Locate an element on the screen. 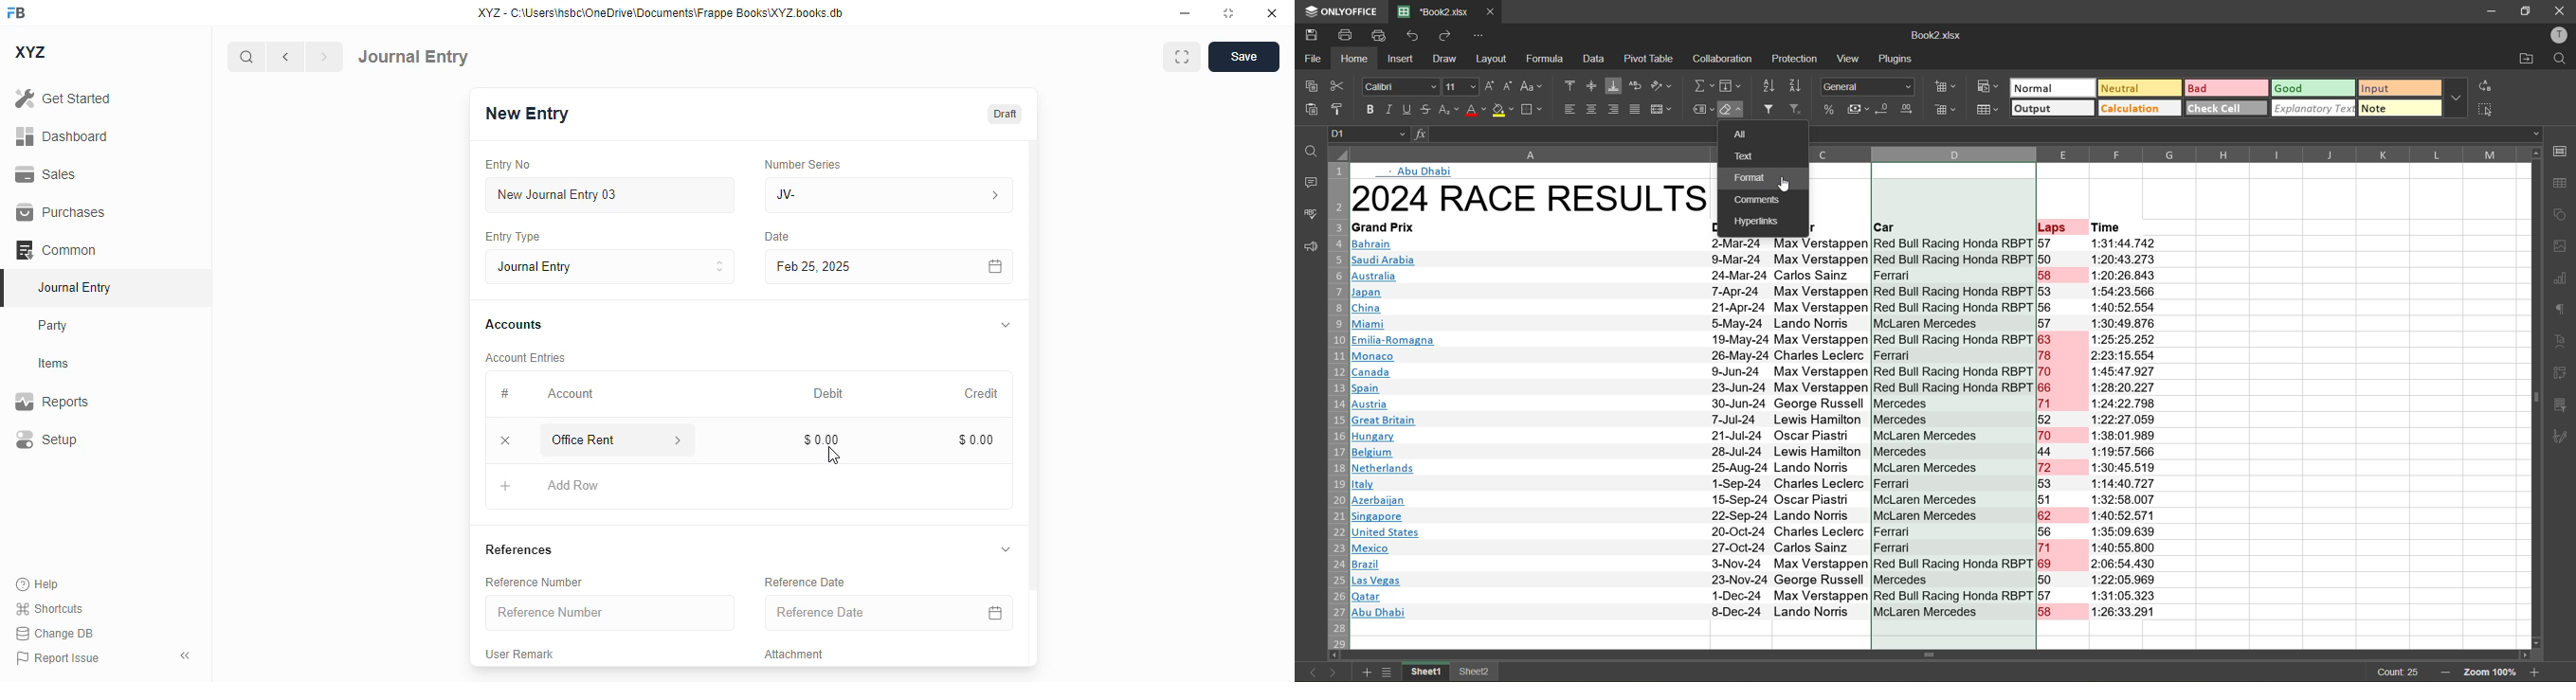 The image size is (2576, 700). conditional formatting is located at coordinates (1989, 87).